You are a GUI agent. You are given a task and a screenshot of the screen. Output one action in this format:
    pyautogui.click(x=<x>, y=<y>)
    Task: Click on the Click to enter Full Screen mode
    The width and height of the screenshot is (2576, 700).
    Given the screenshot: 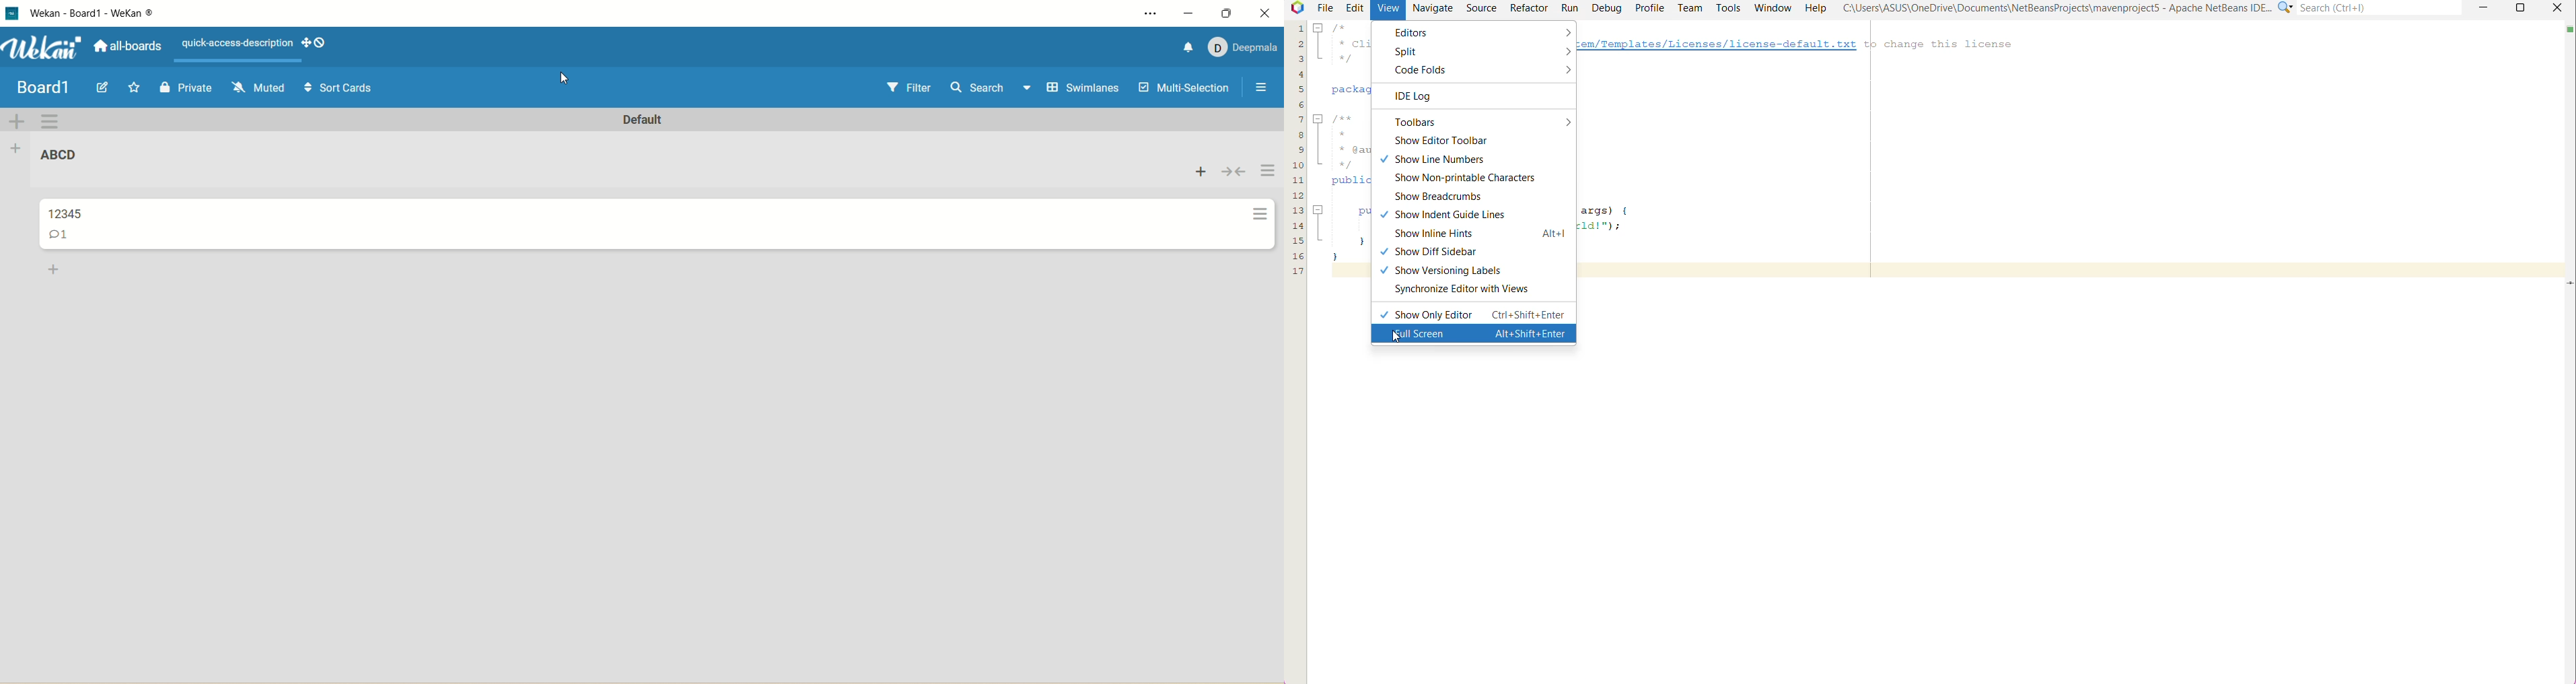 What is the action you would take?
    pyautogui.click(x=1474, y=334)
    